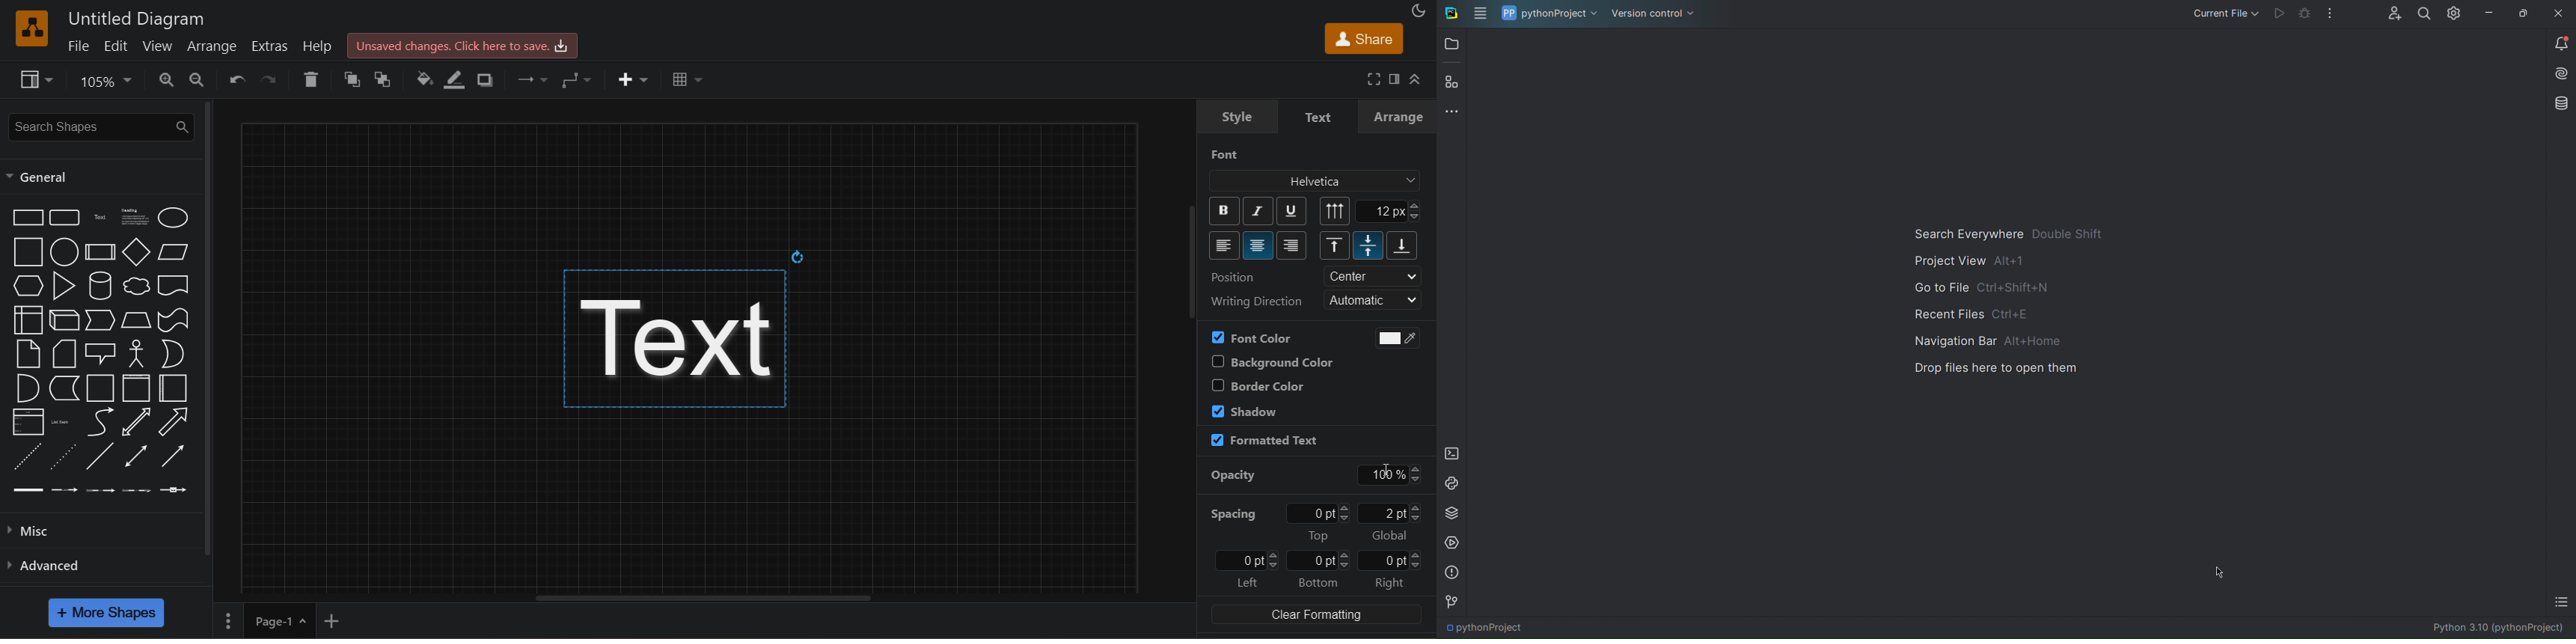 The image size is (2576, 644). I want to click on general, so click(40, 177).